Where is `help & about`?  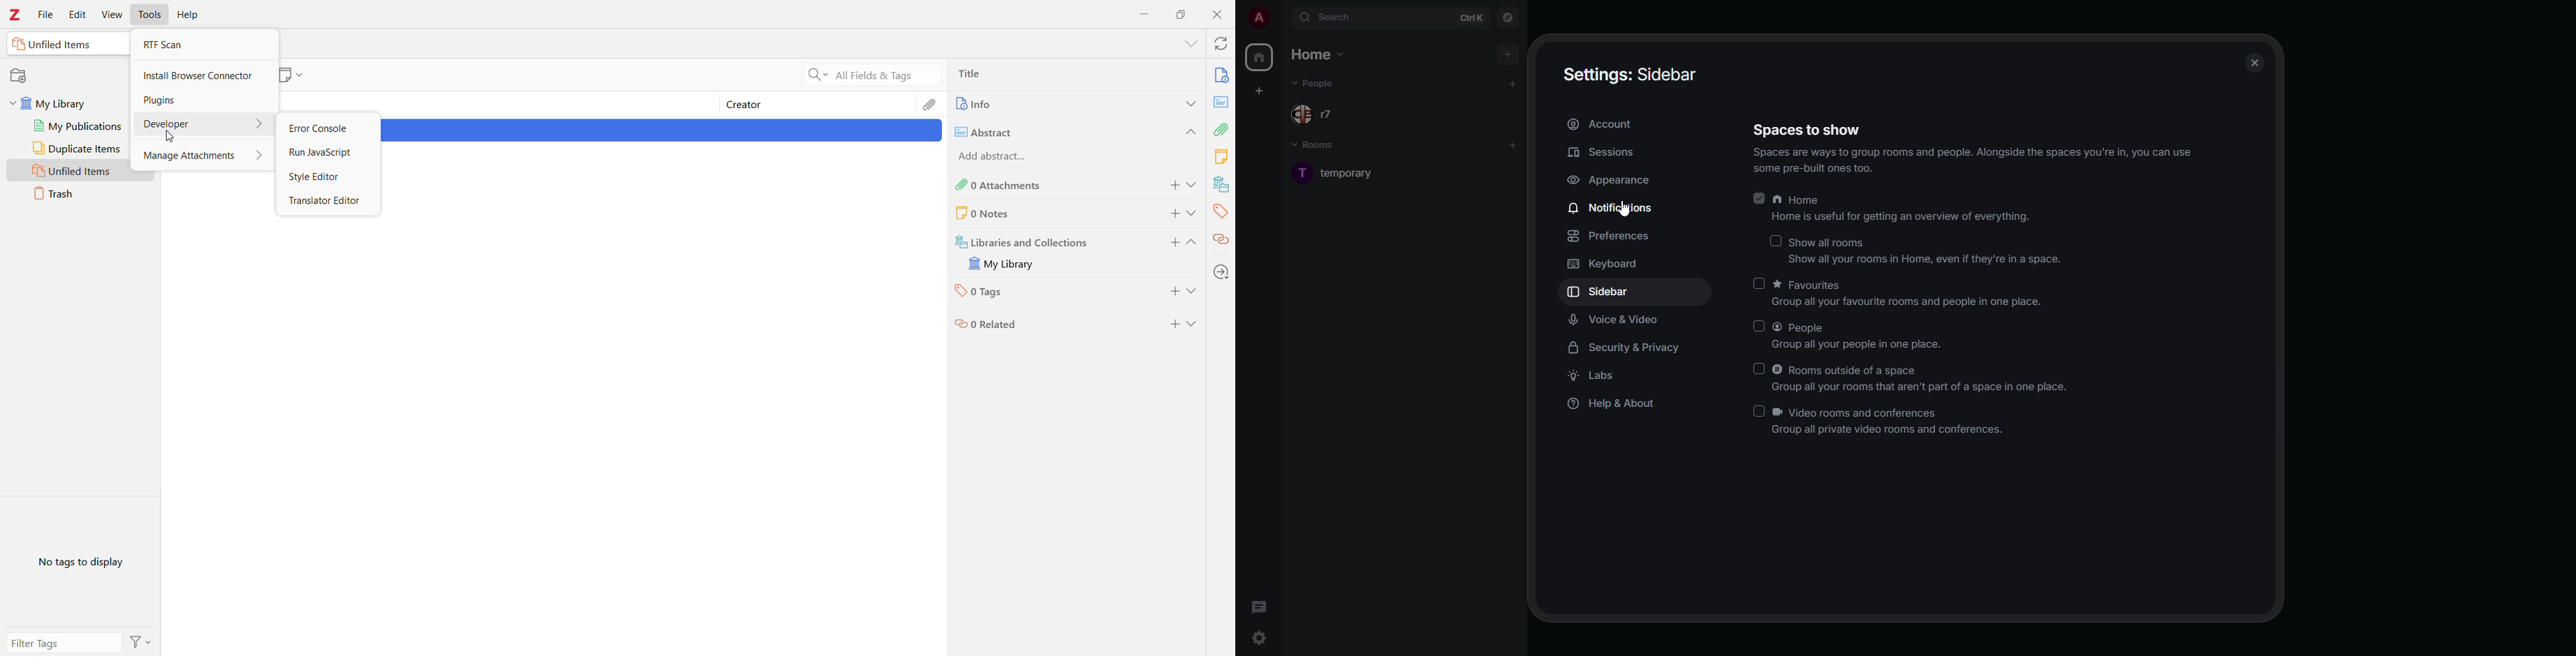
help & about is located at coordinates (1619, 404).